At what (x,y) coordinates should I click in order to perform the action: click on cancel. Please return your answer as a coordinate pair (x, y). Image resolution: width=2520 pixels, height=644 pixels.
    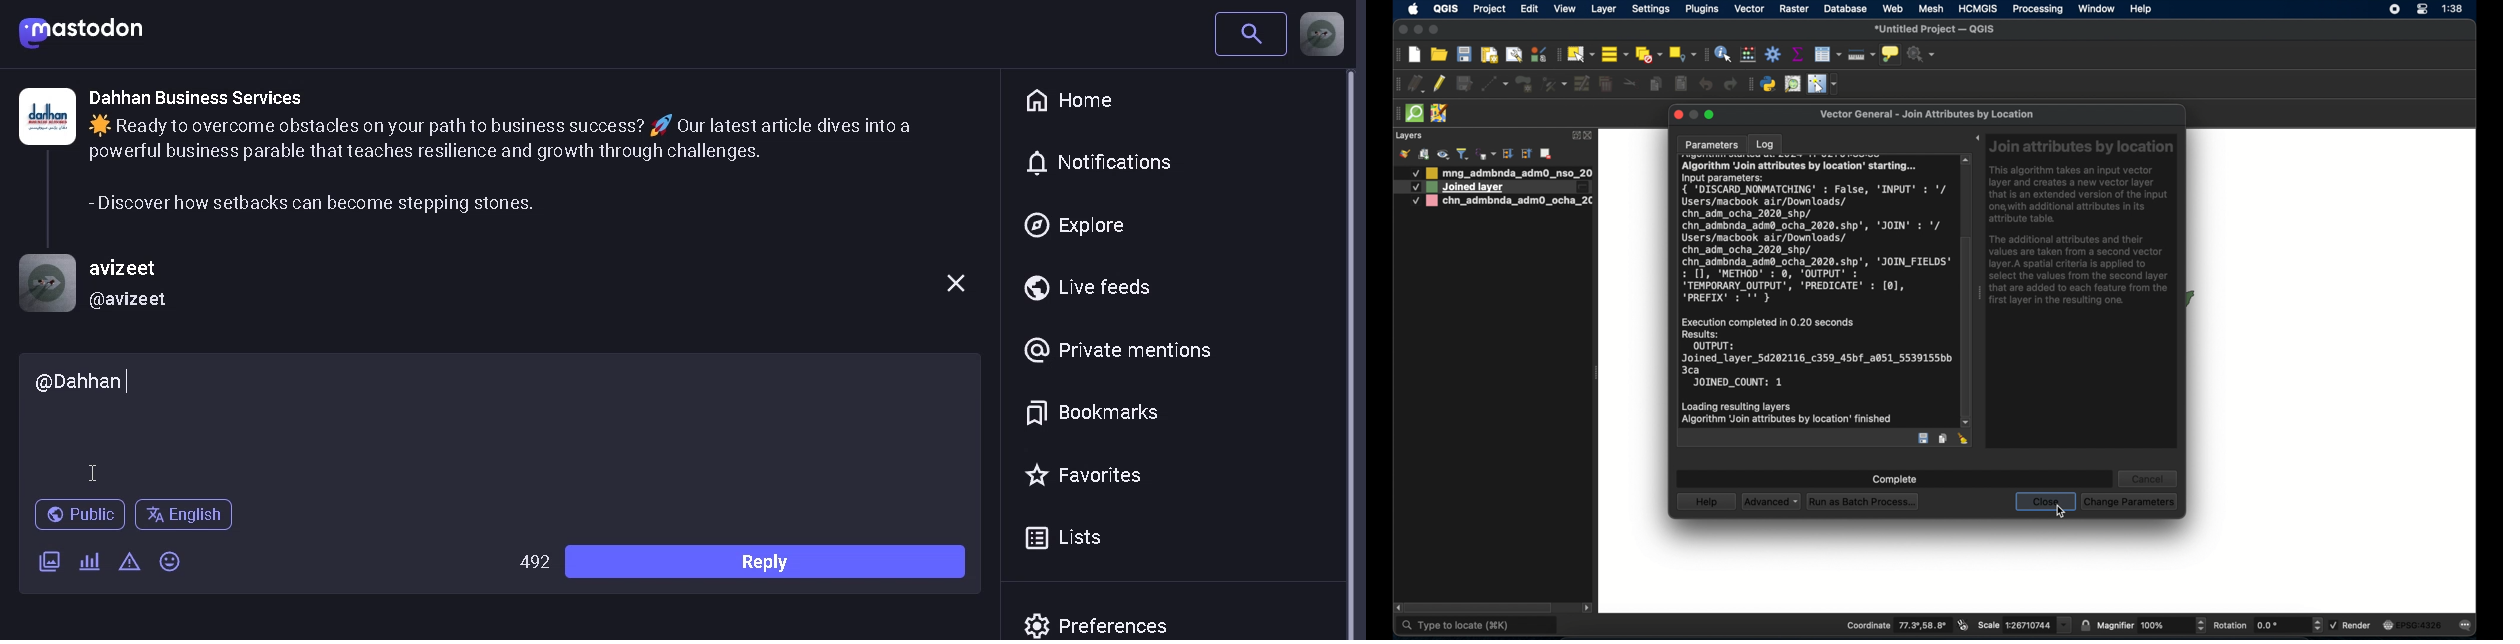
    Looking at the image, I should click on (2149, 478).